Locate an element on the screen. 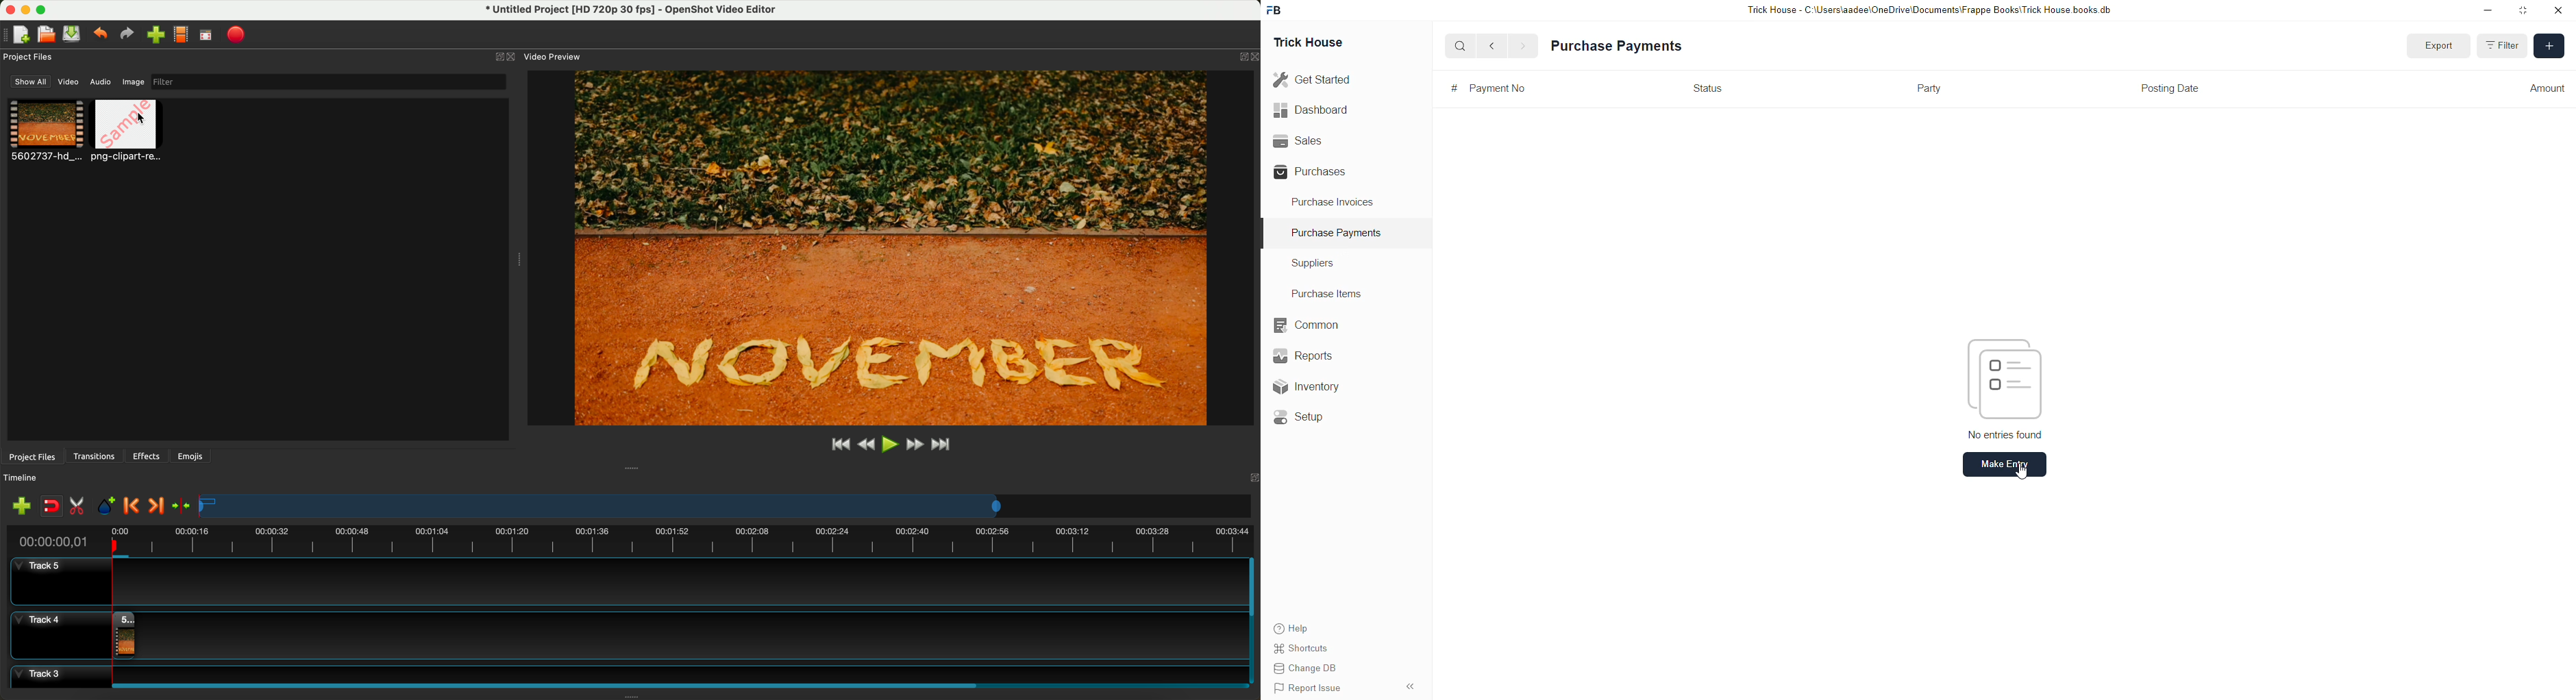  Change DB is located at coordinates (1305, 667).